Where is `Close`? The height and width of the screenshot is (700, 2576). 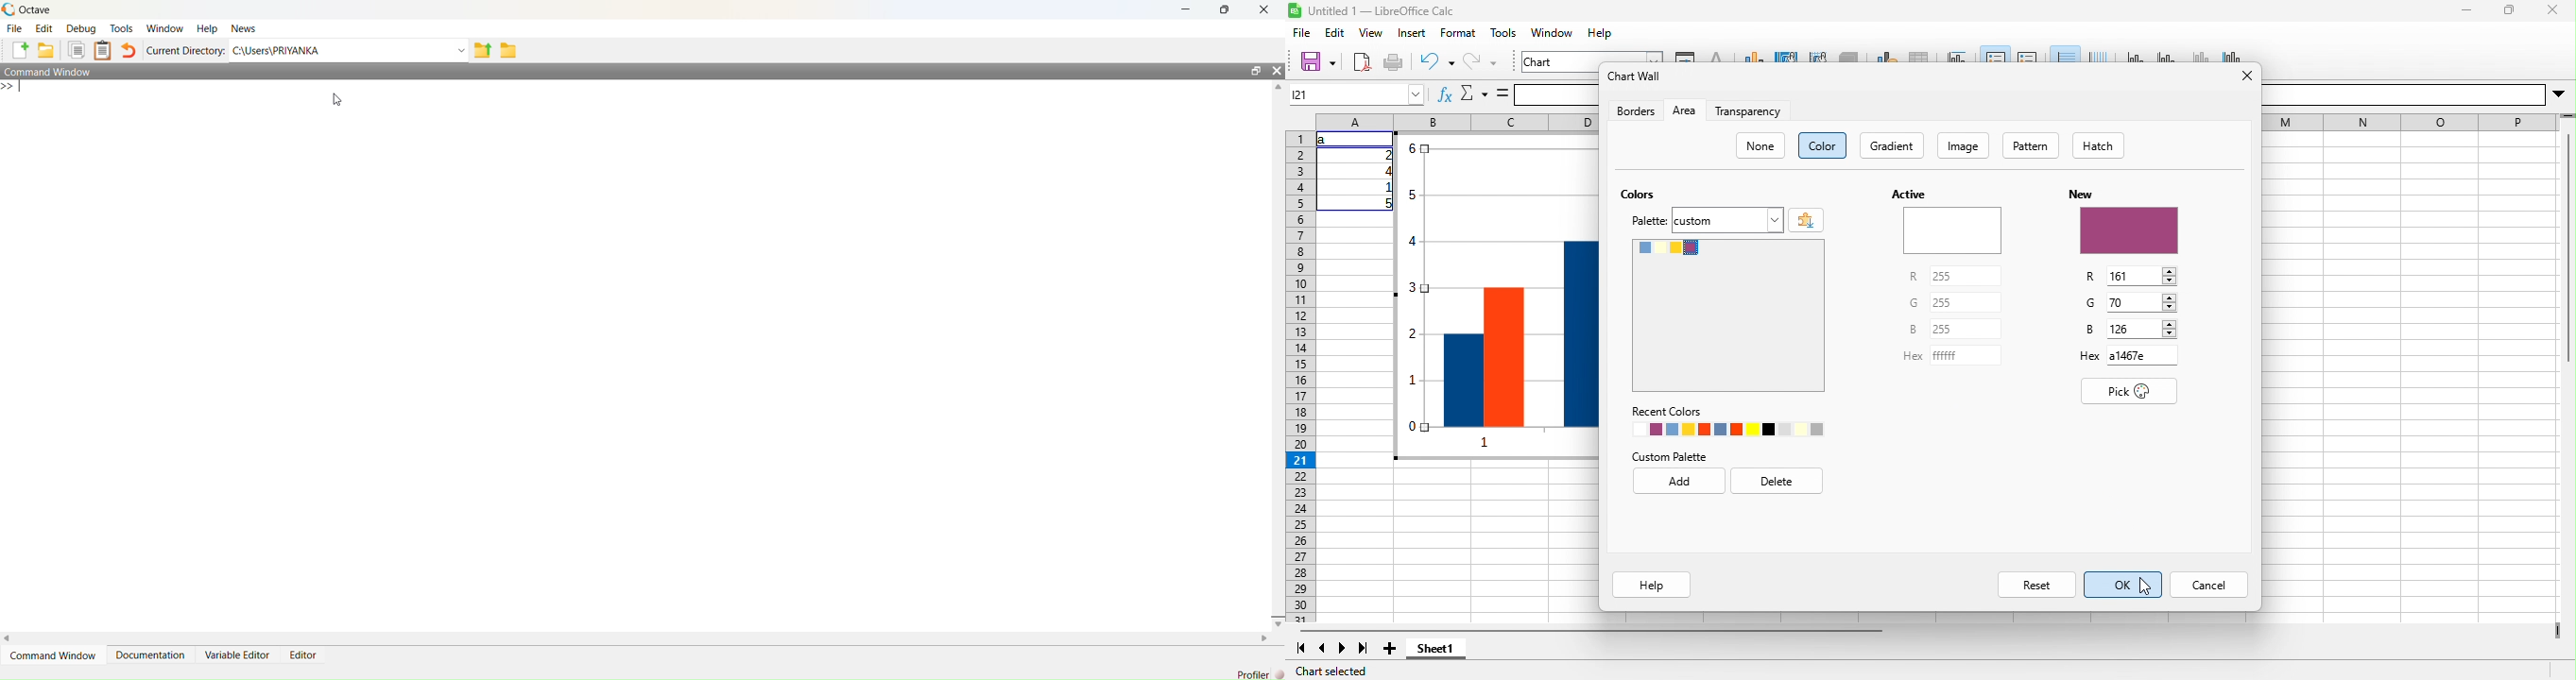
Close is located at coordinates (1261, 10).